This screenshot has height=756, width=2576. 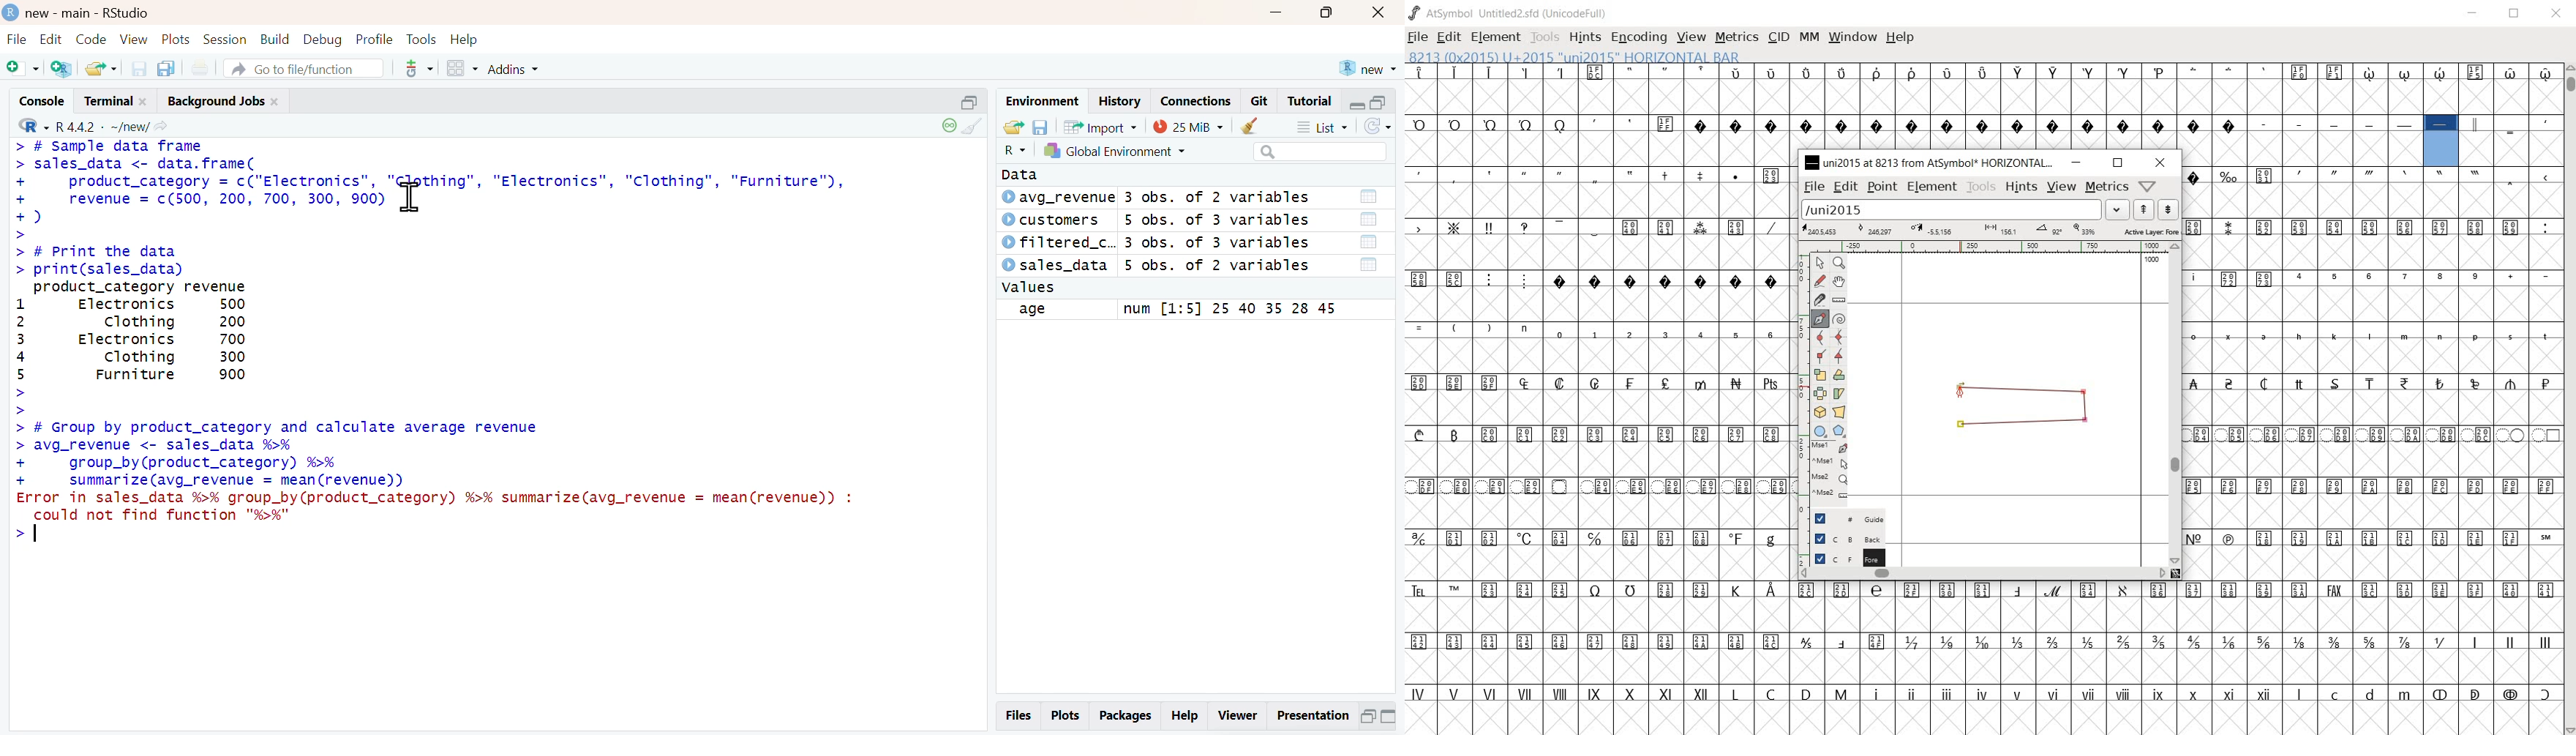 I want to click on clear, so click(x=1253, y=125).